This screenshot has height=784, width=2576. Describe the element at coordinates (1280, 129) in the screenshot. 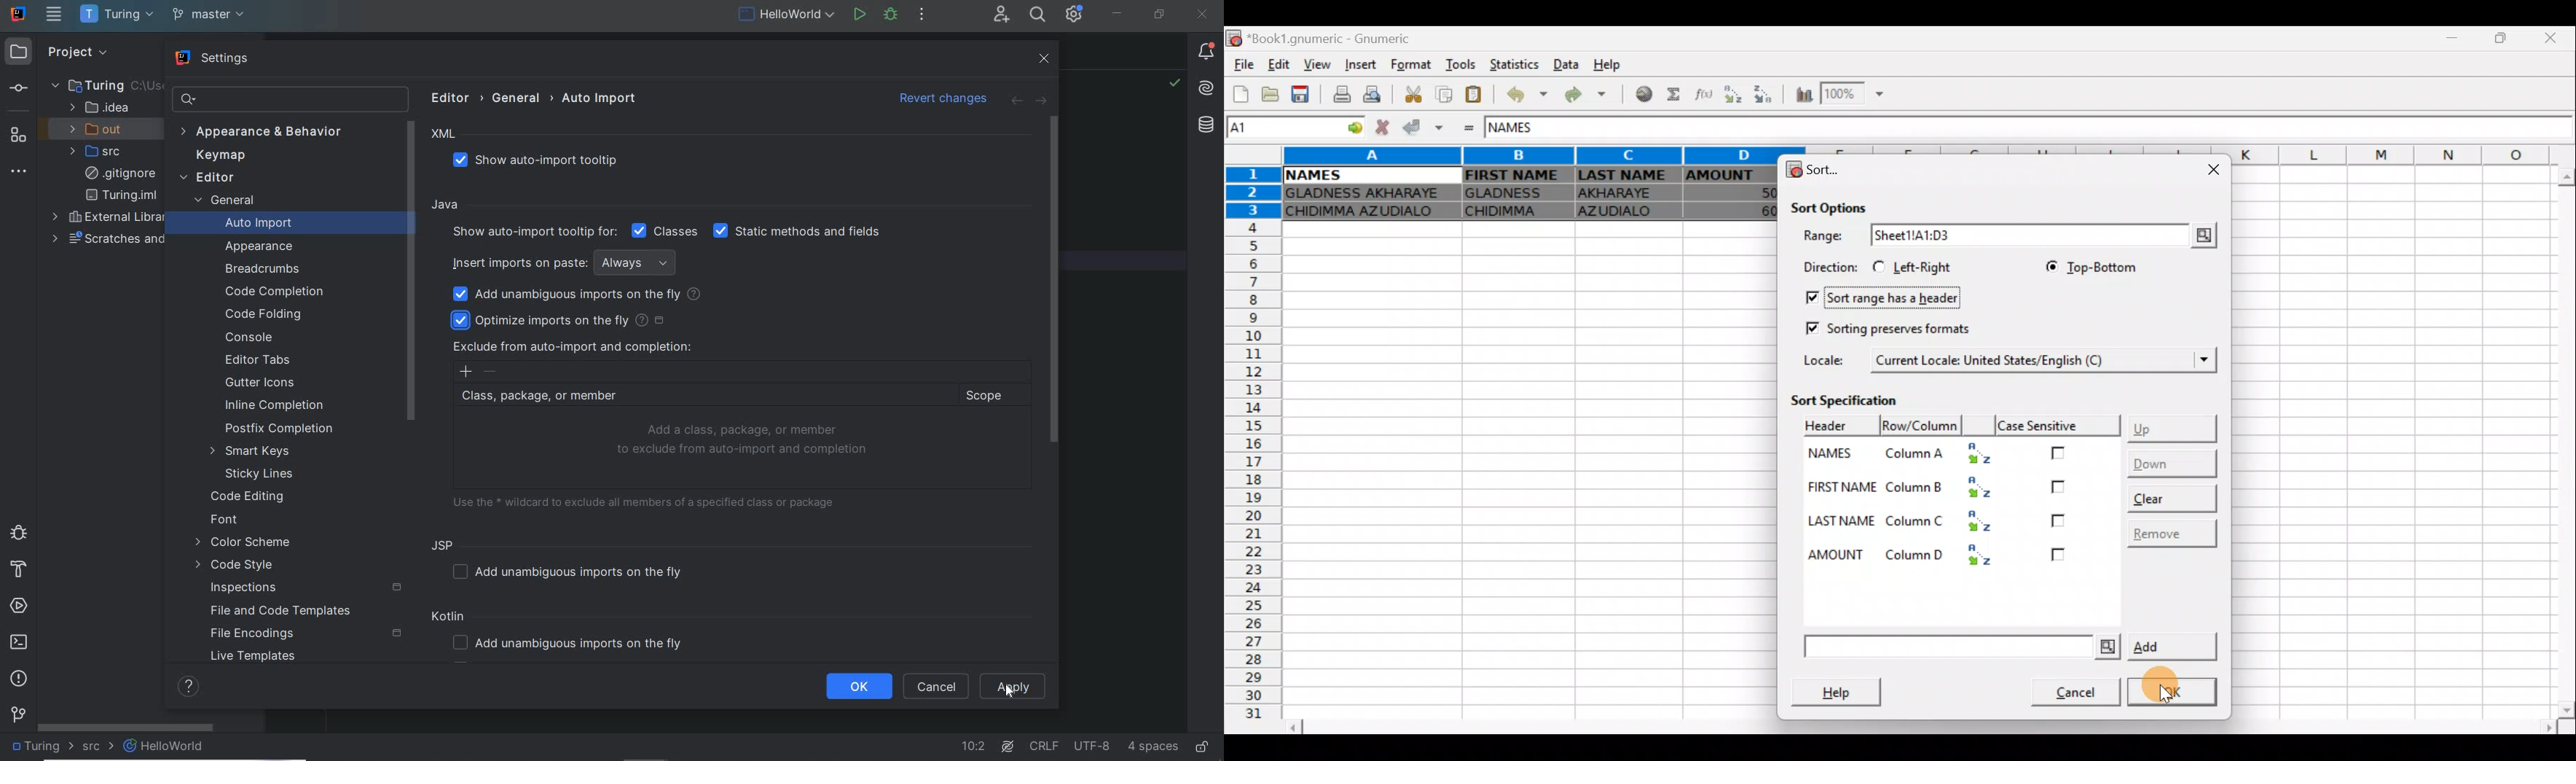

I see `Cell name A1` at that location.